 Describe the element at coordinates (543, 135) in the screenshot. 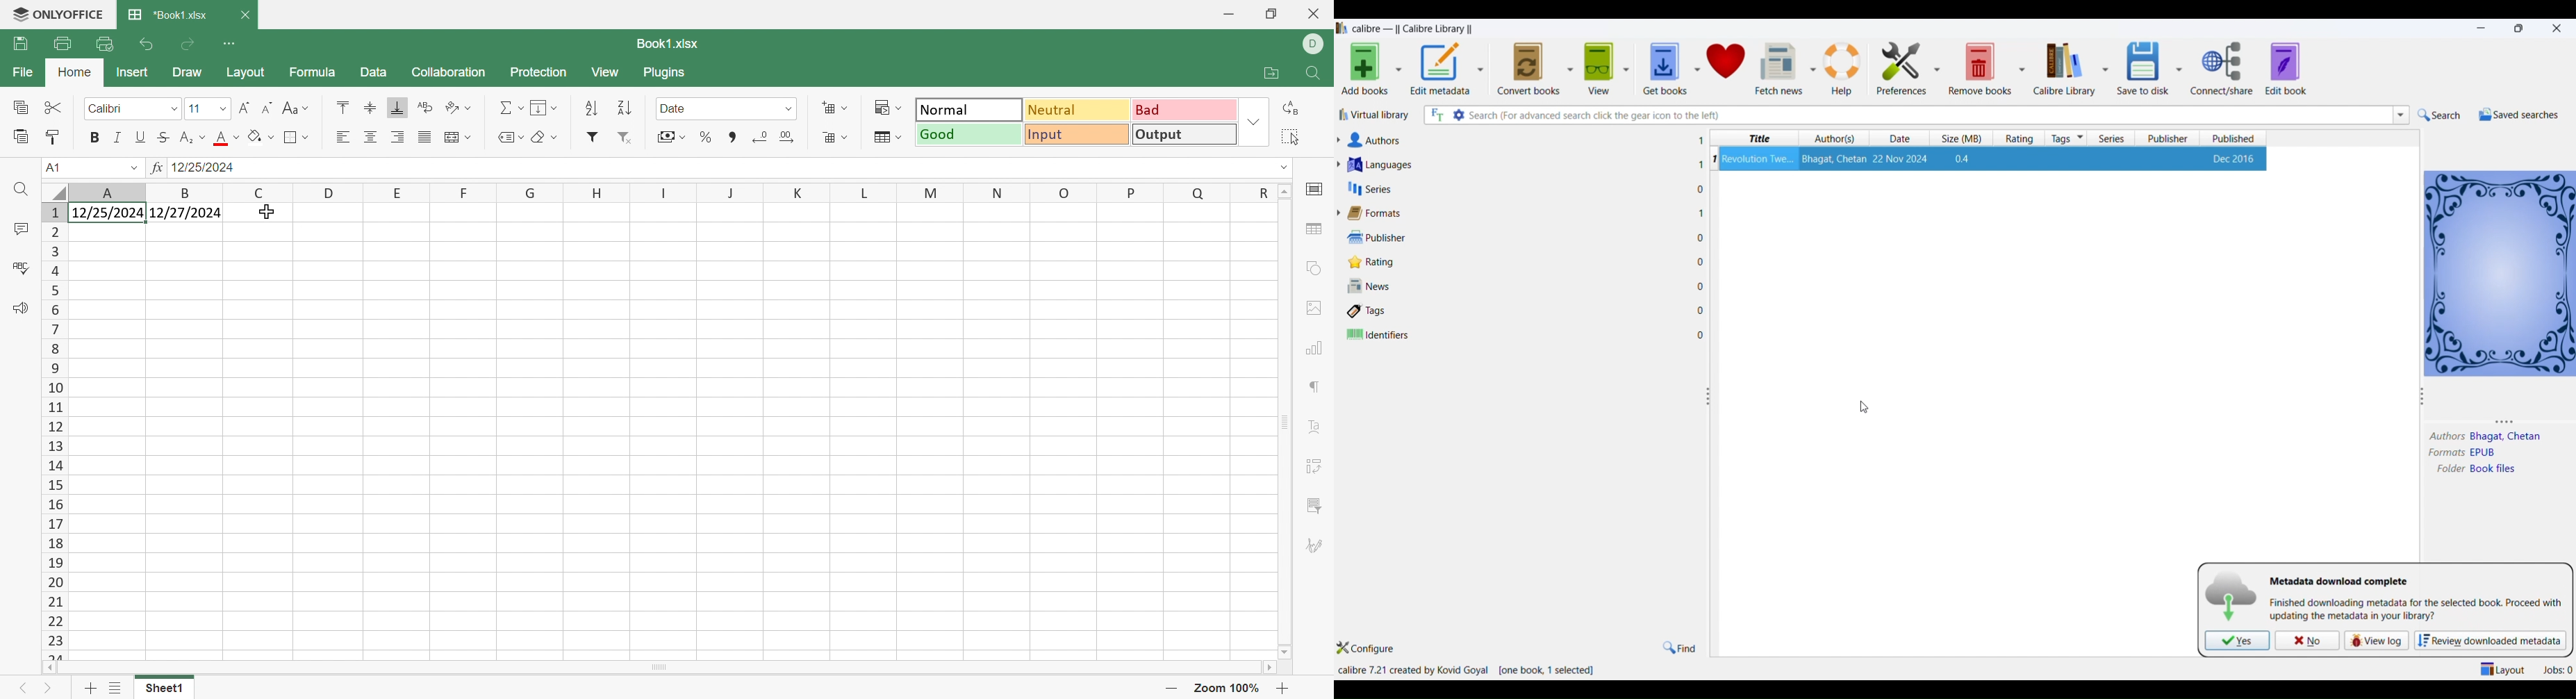

I see `Clear` at that location.